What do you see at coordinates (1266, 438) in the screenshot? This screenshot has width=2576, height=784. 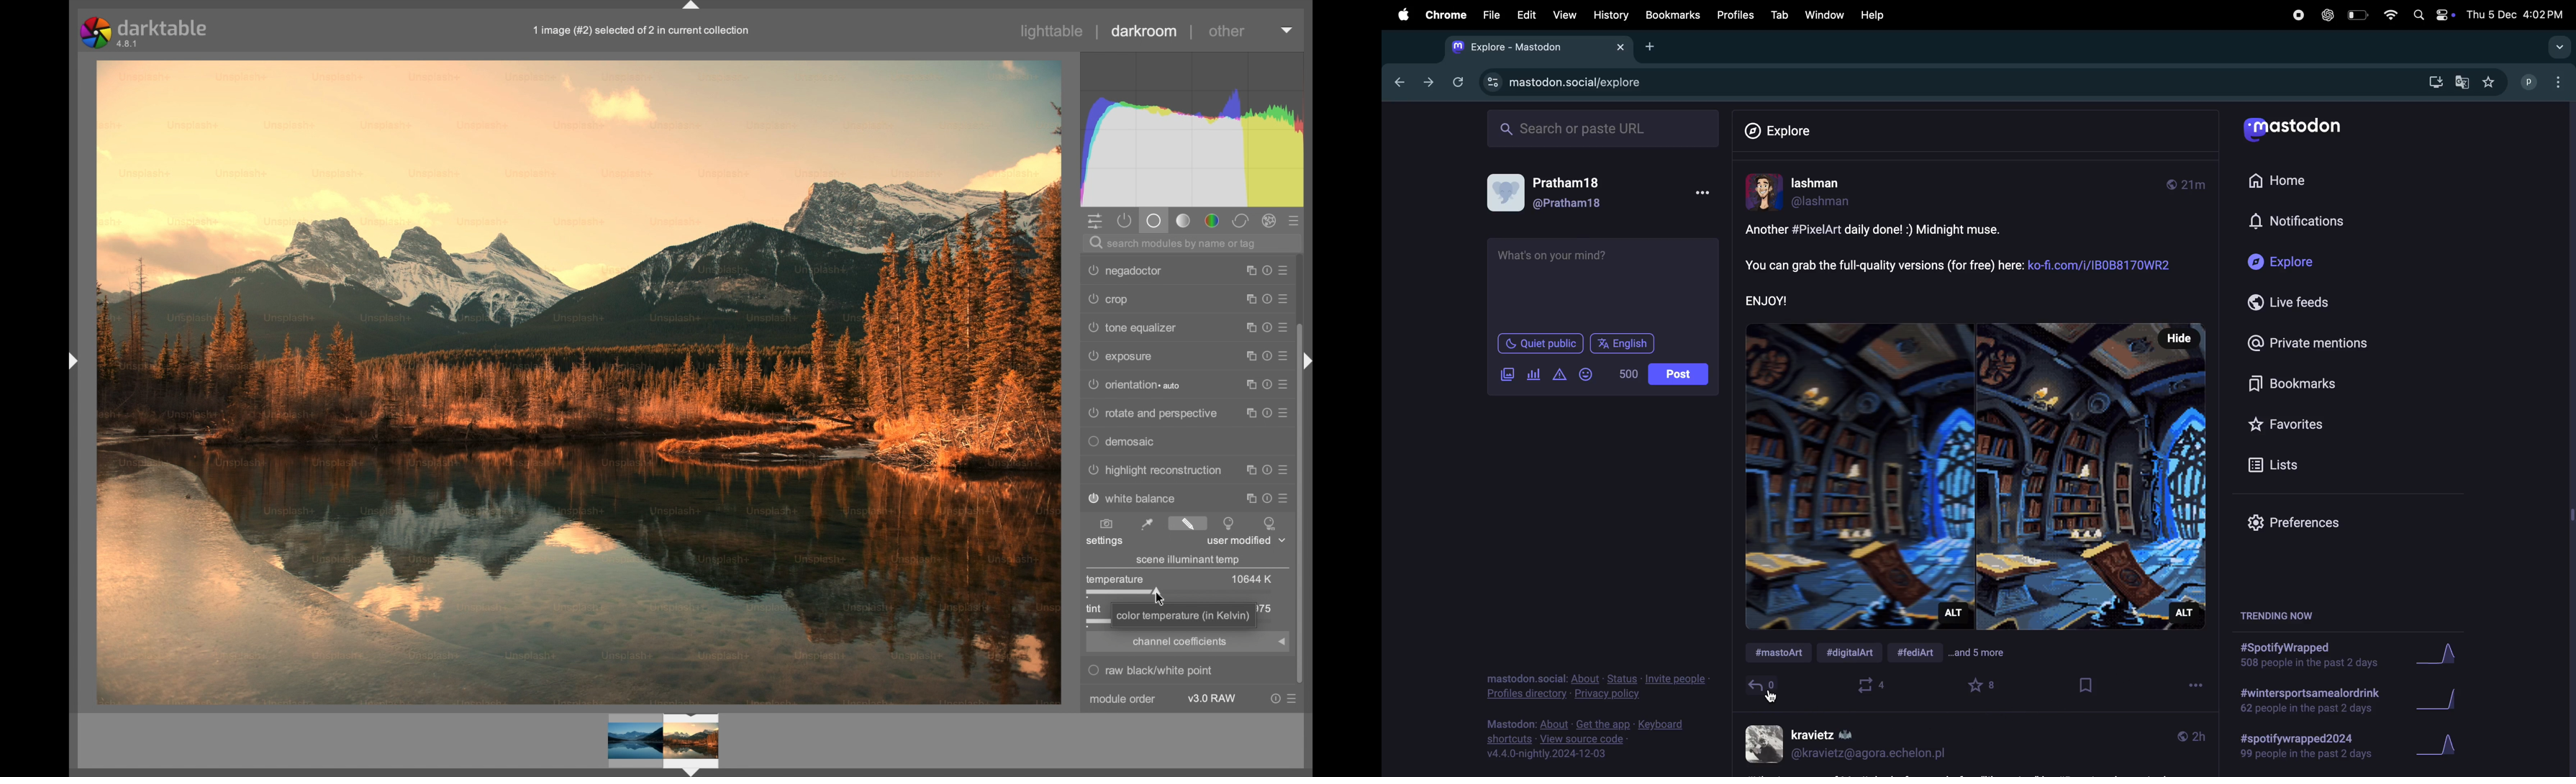 I see `reset parameters` at bounding box center [1266, 438].